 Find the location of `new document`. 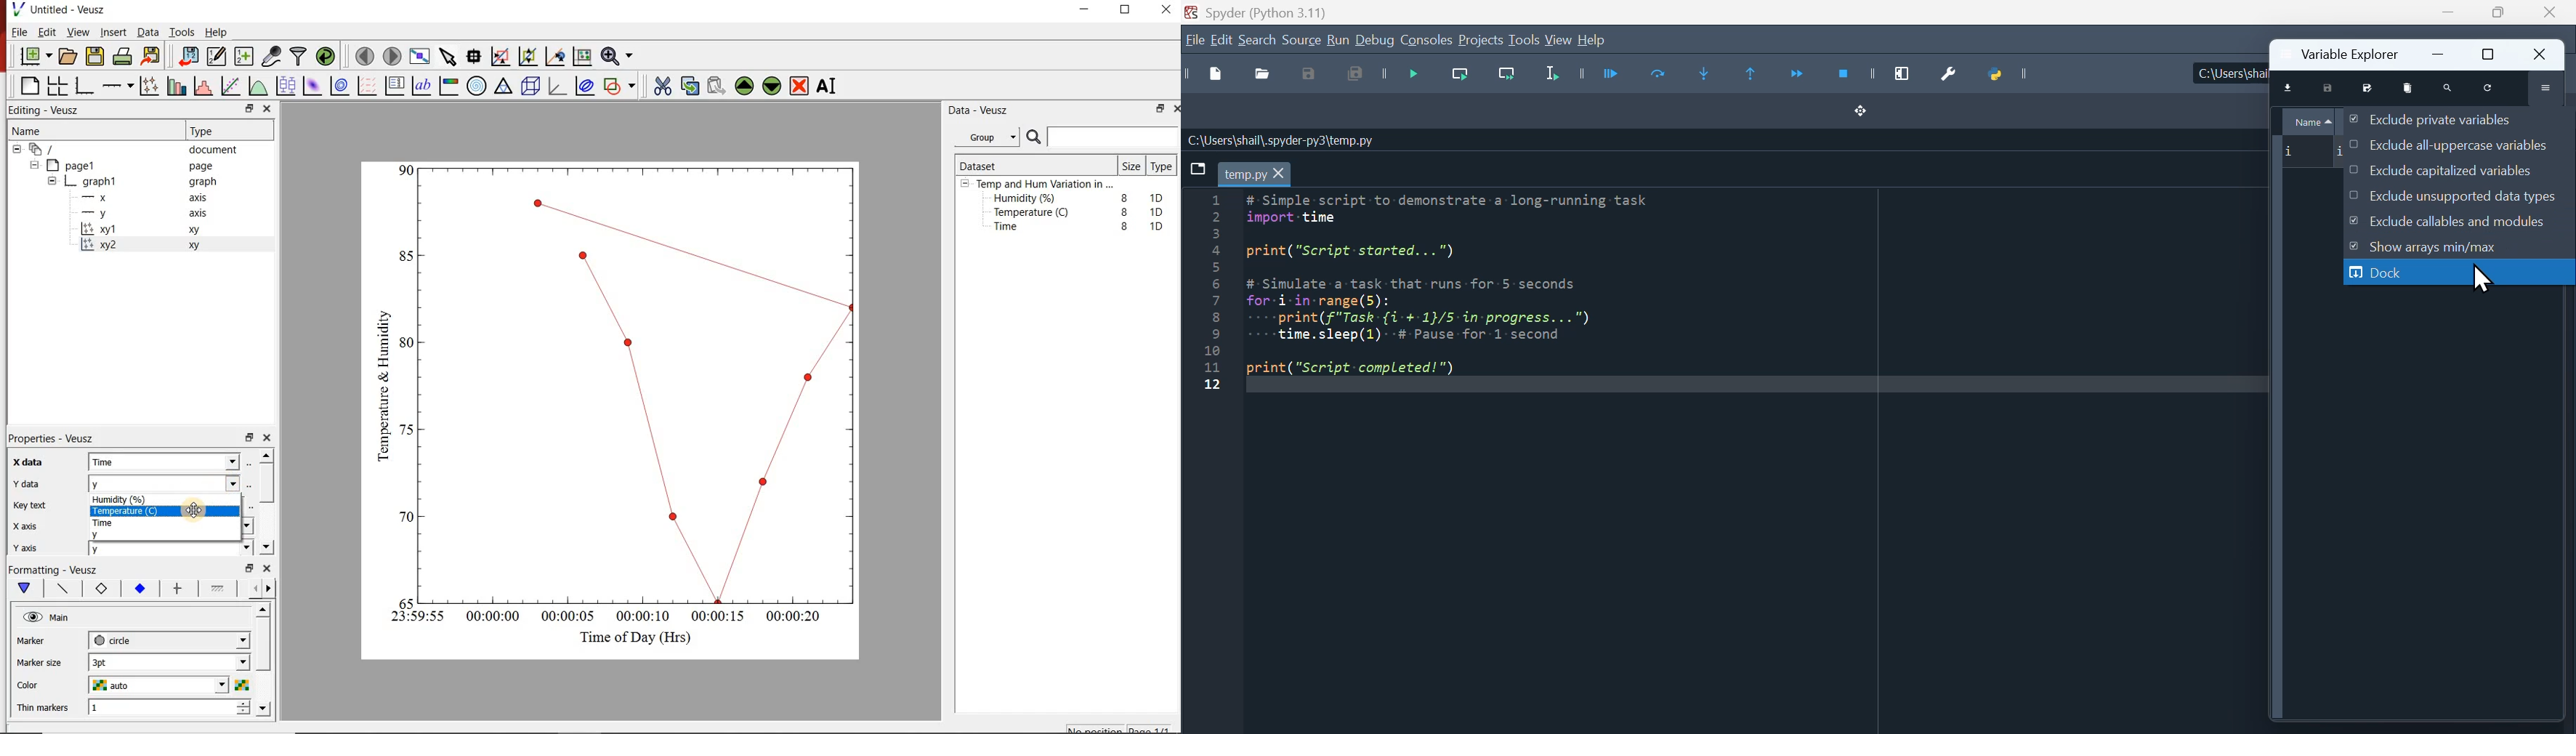

new document is located at coordinates (34, 56).